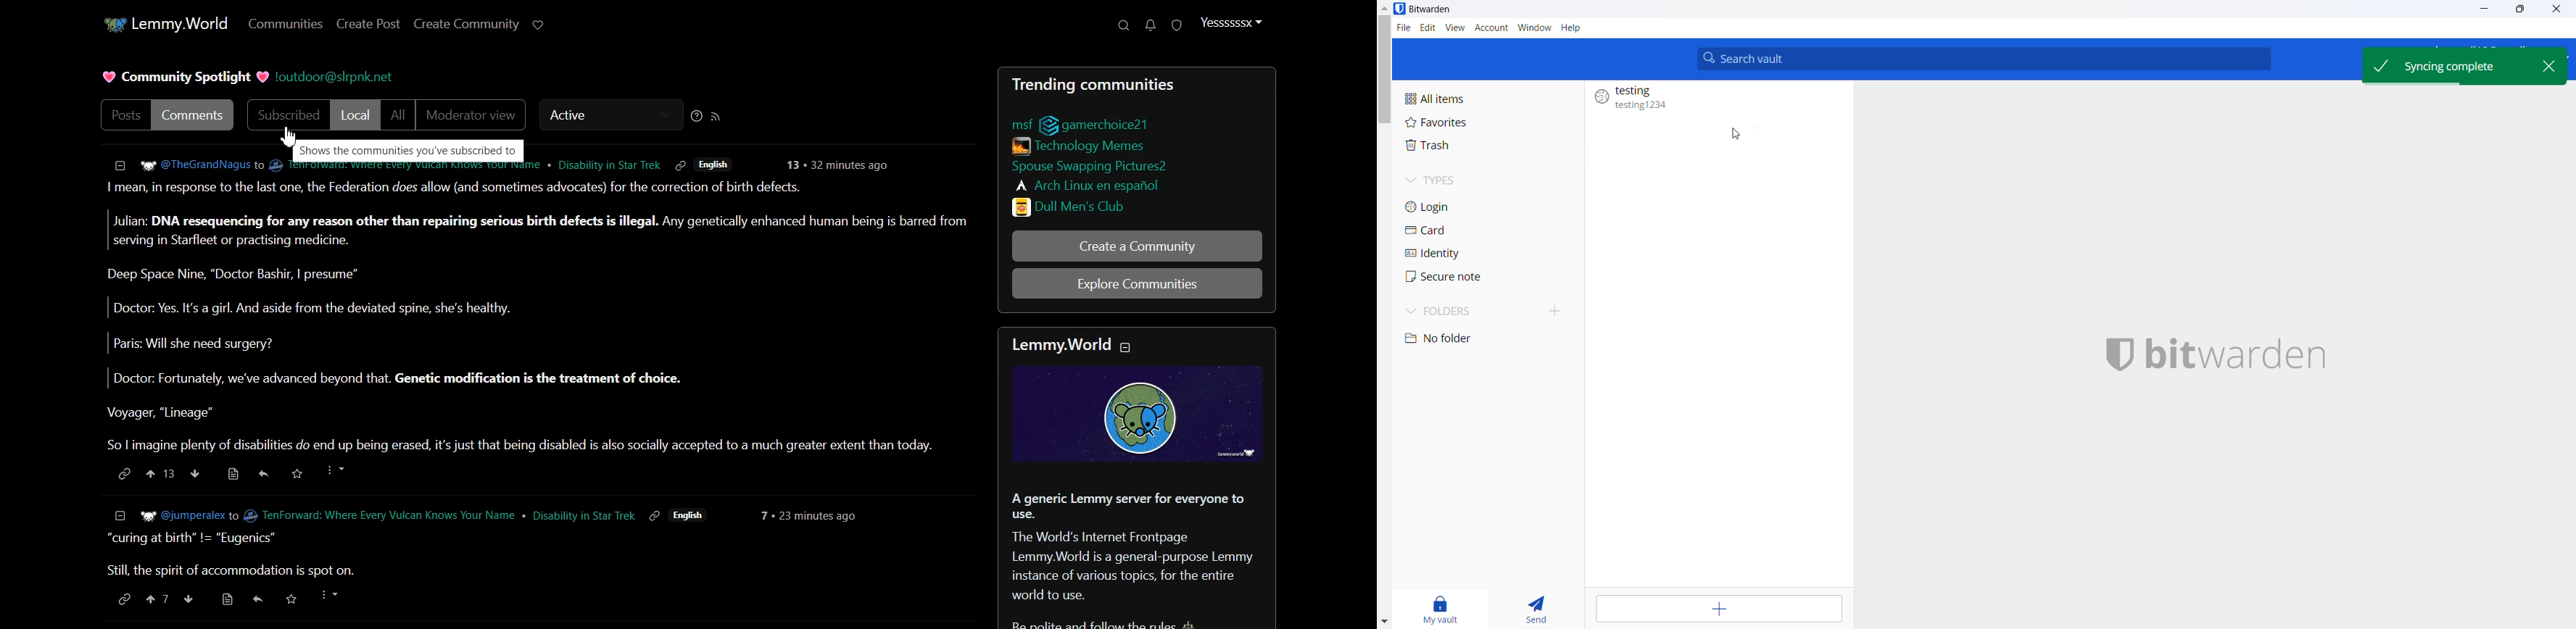  What do you see at coordinates (1736, 134) in the screenshot?
I see `cursor` at bounding box center [1736, 134].